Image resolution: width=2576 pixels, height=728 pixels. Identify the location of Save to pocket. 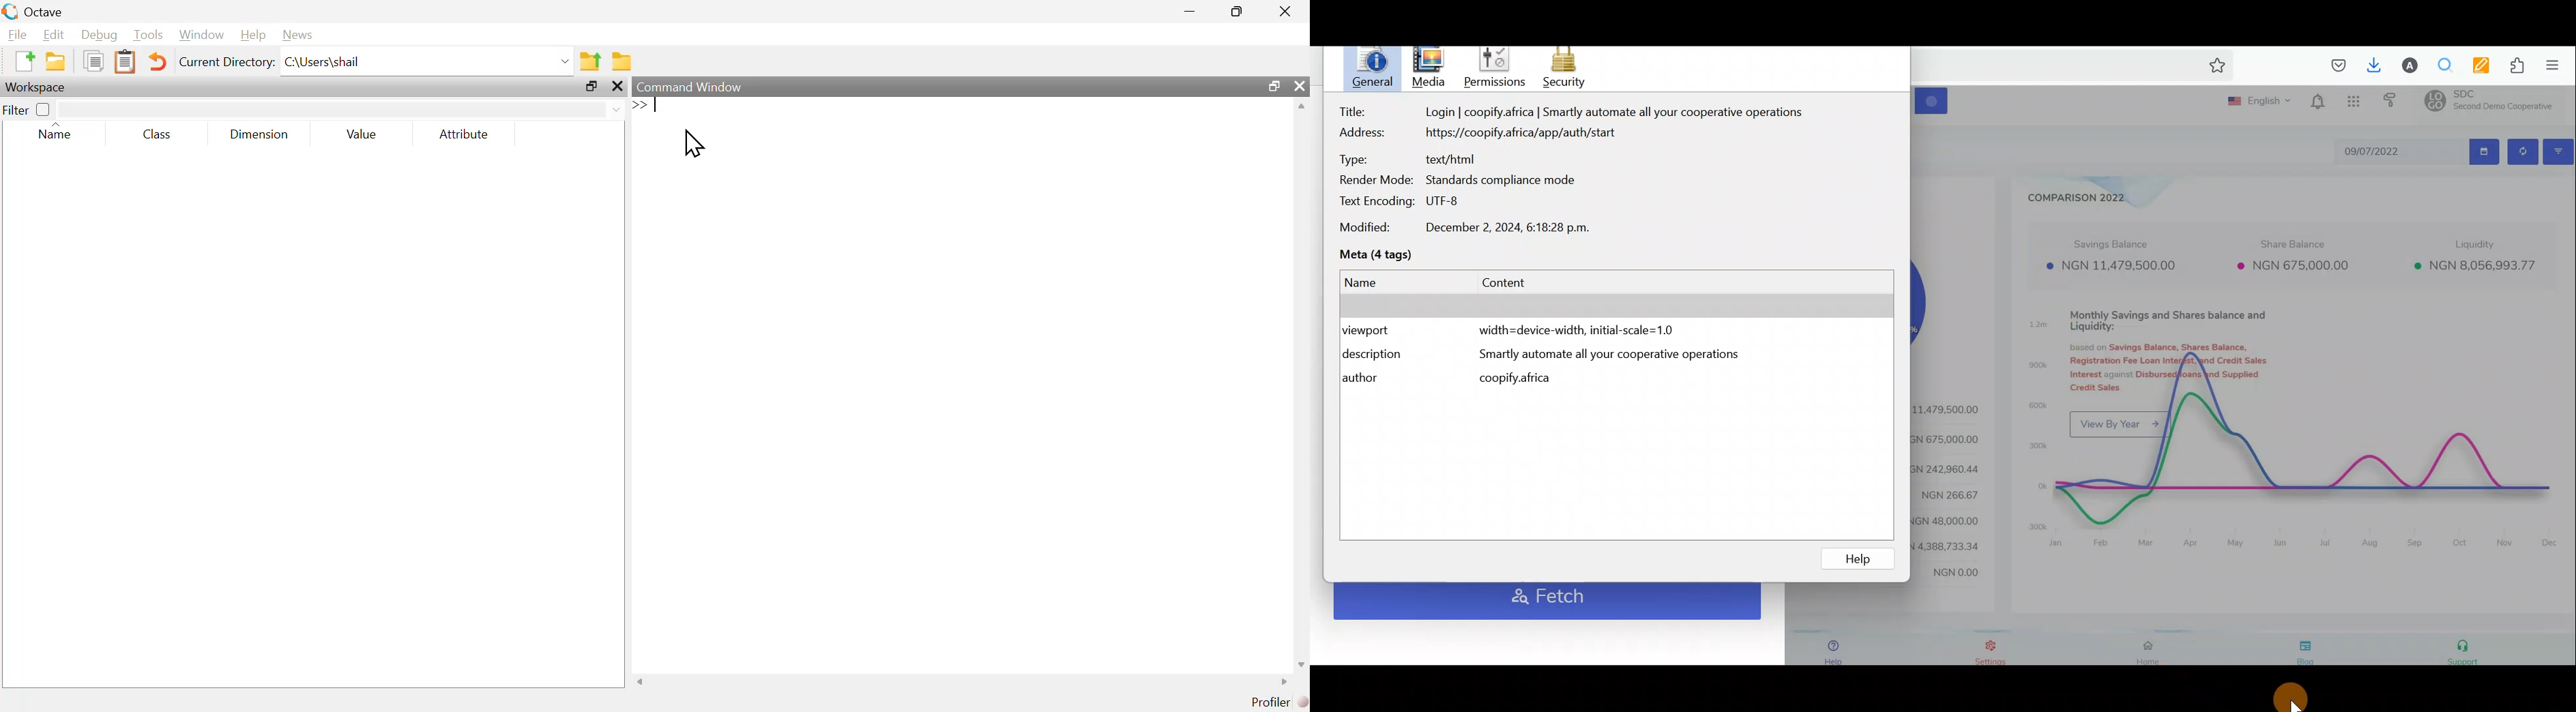
(2333, 66).